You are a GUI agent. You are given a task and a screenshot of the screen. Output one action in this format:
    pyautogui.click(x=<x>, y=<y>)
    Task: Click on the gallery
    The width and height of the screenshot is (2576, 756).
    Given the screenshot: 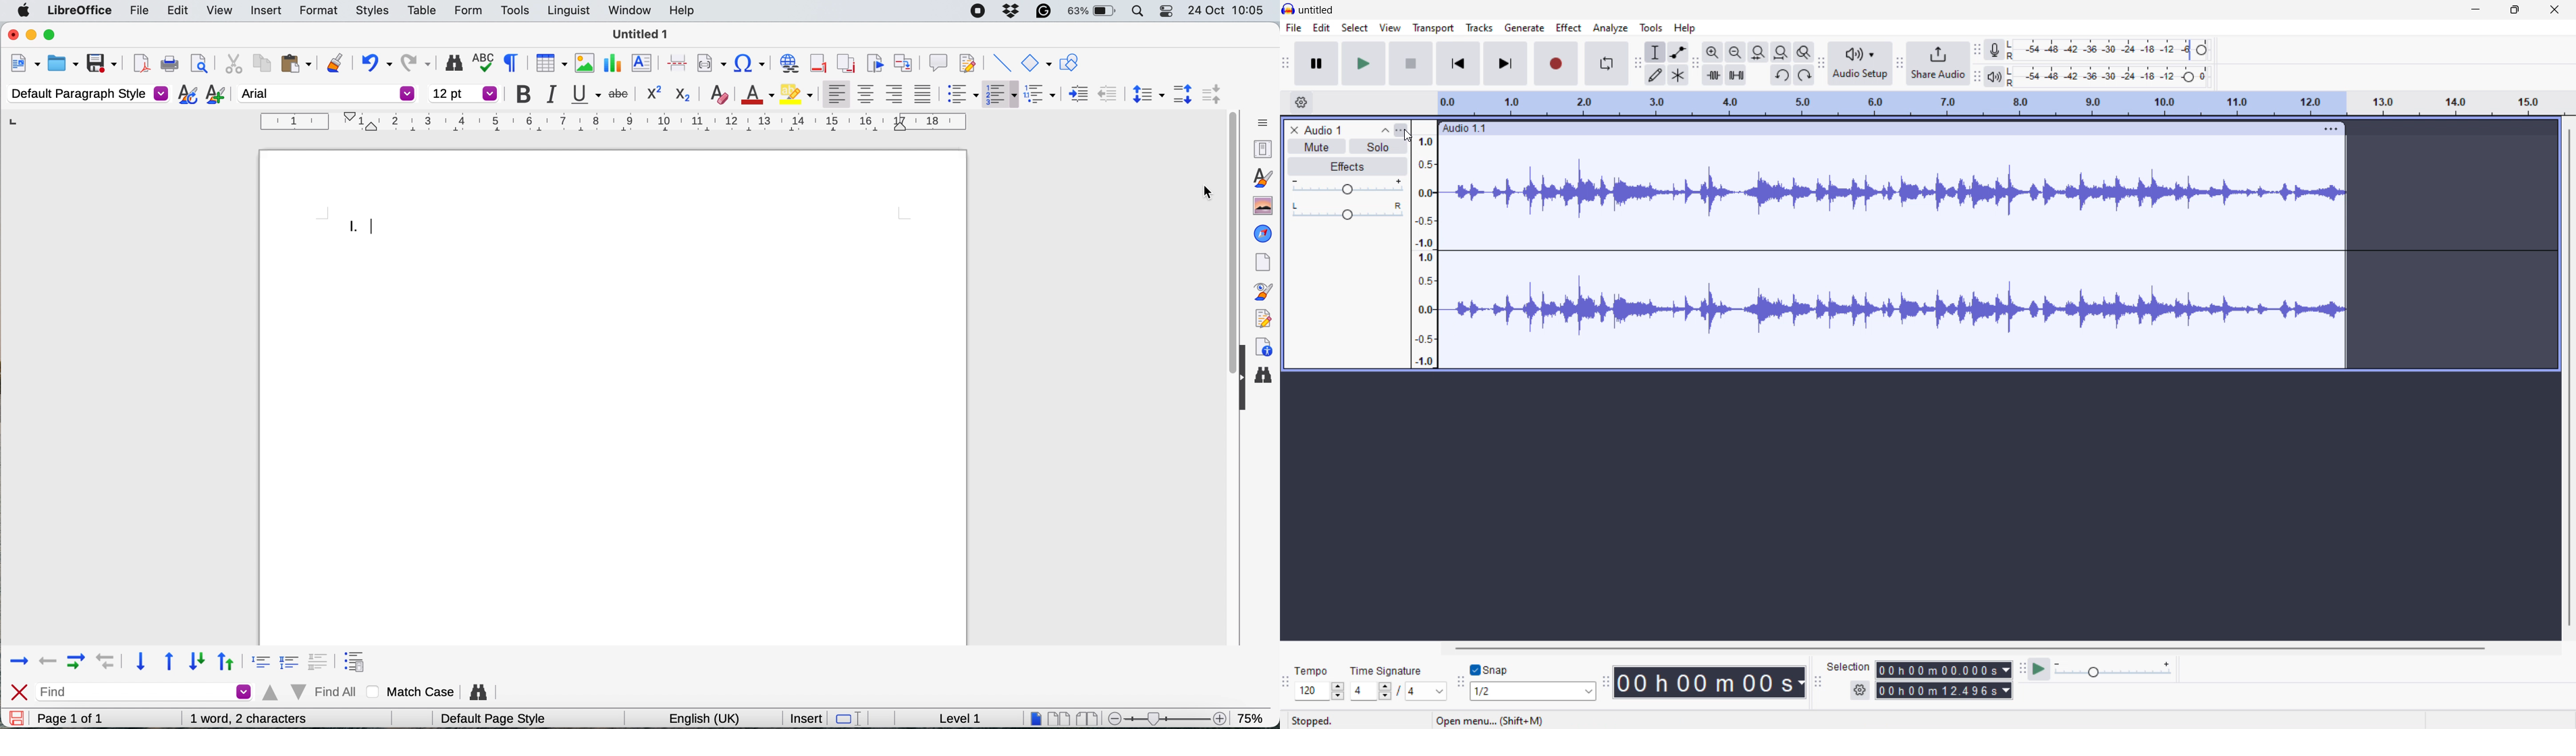 What is the action you would take?
    pyautogui.click(x=1261, y=204)
    